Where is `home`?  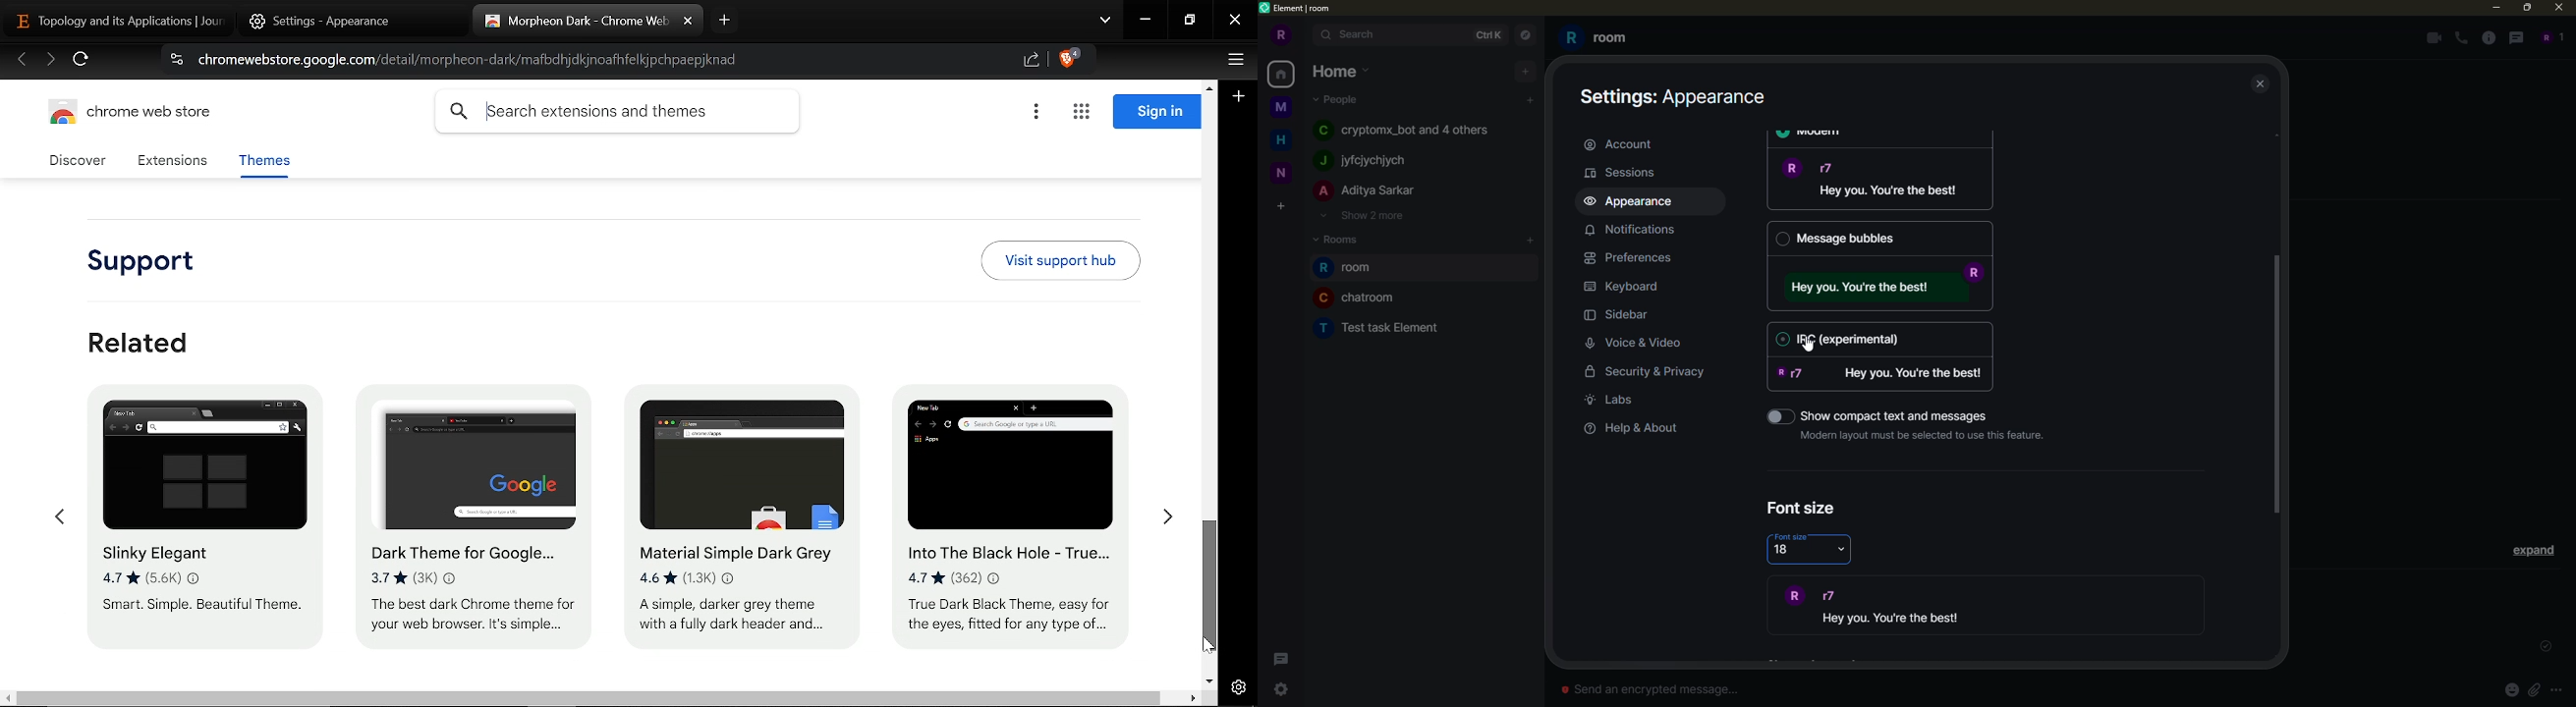 home is located at coordinates (1285, 138).